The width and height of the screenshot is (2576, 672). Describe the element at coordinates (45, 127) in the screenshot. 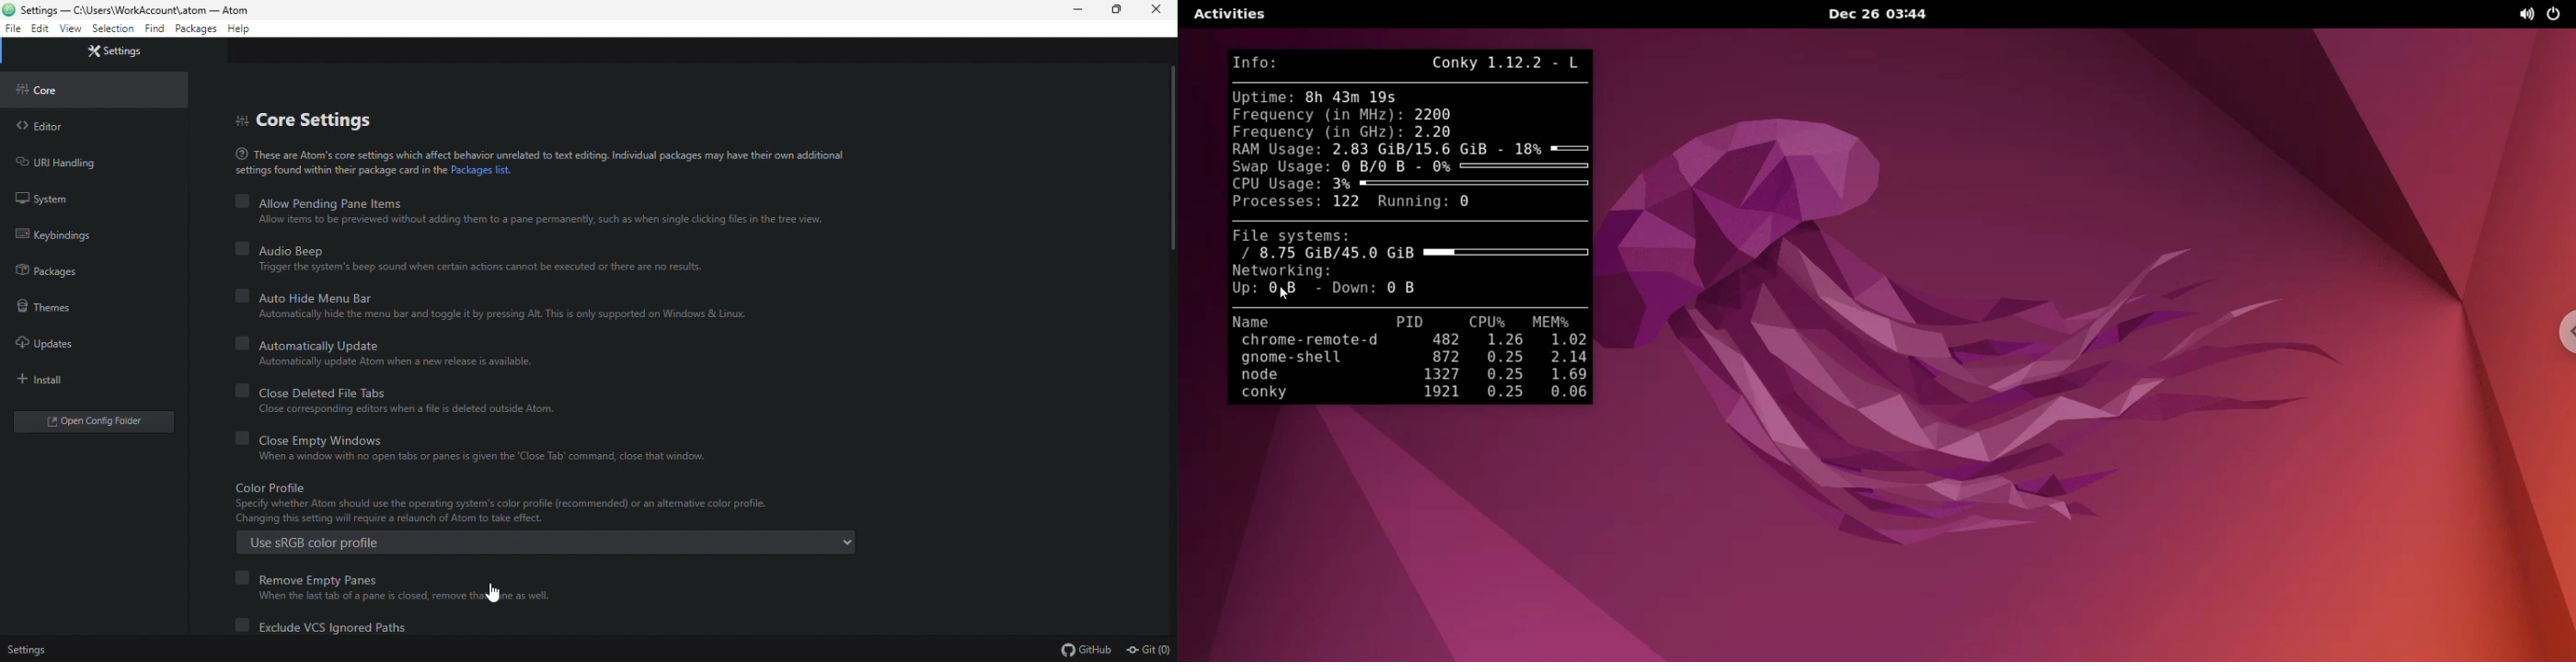

I see `editor` at that location.